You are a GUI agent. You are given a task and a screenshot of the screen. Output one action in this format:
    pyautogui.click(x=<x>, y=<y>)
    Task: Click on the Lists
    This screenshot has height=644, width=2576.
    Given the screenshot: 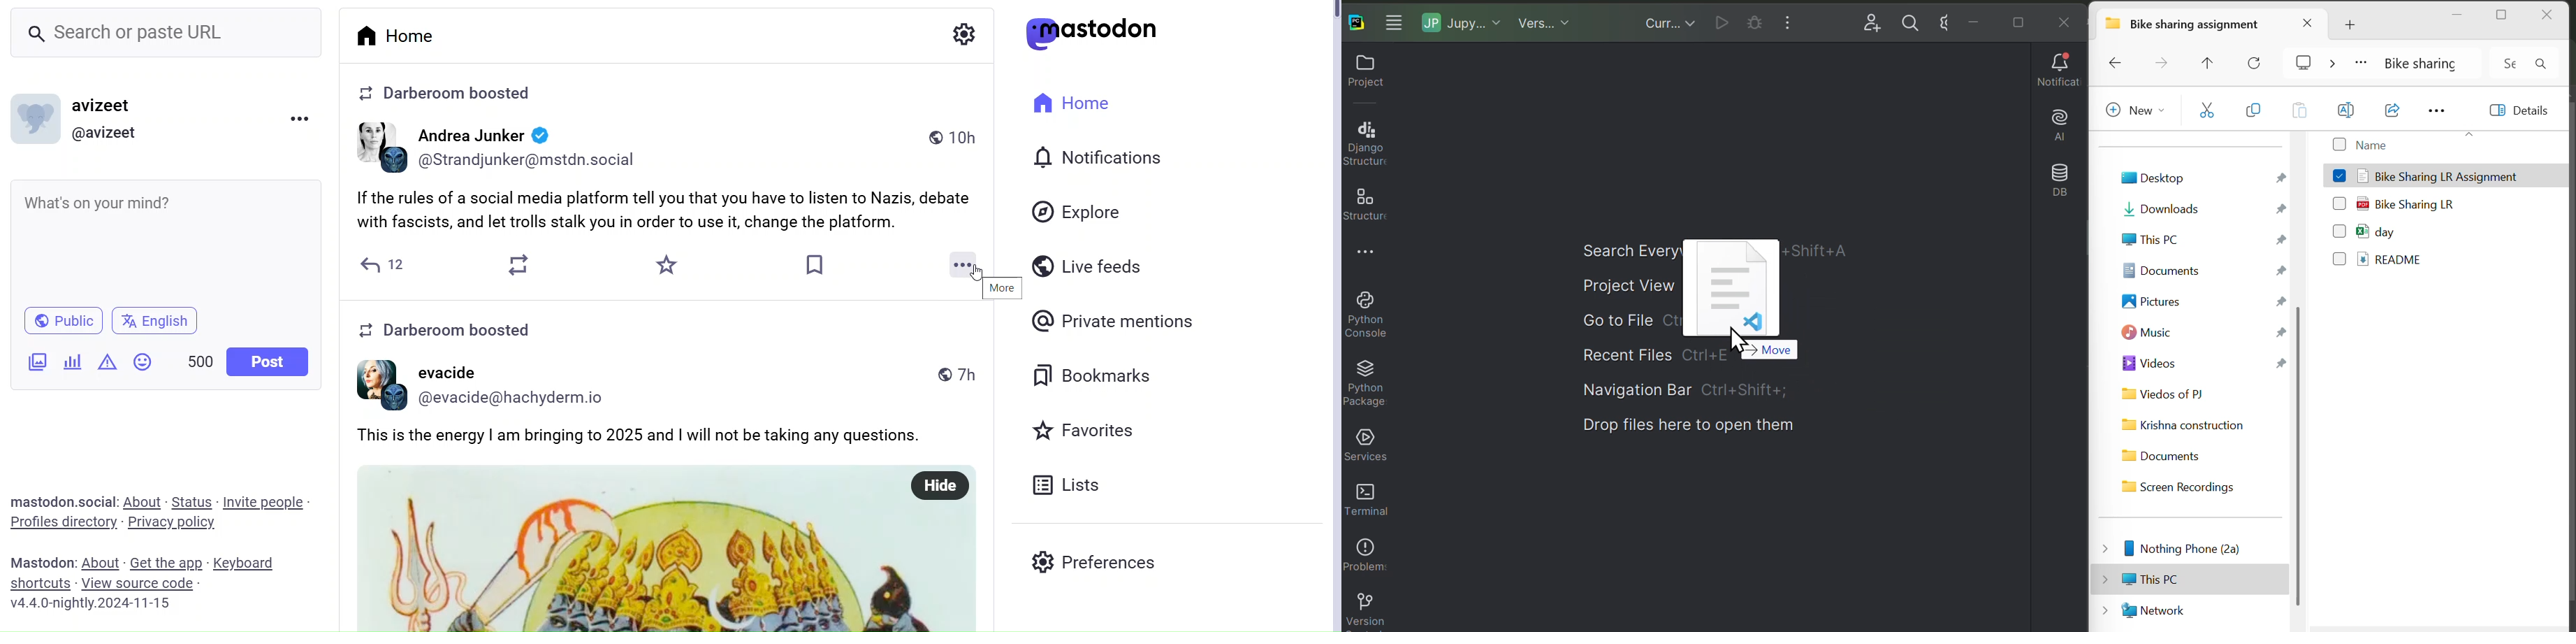 What is the action you would take?
    pyautogui.click(x=1073, y=482)
    